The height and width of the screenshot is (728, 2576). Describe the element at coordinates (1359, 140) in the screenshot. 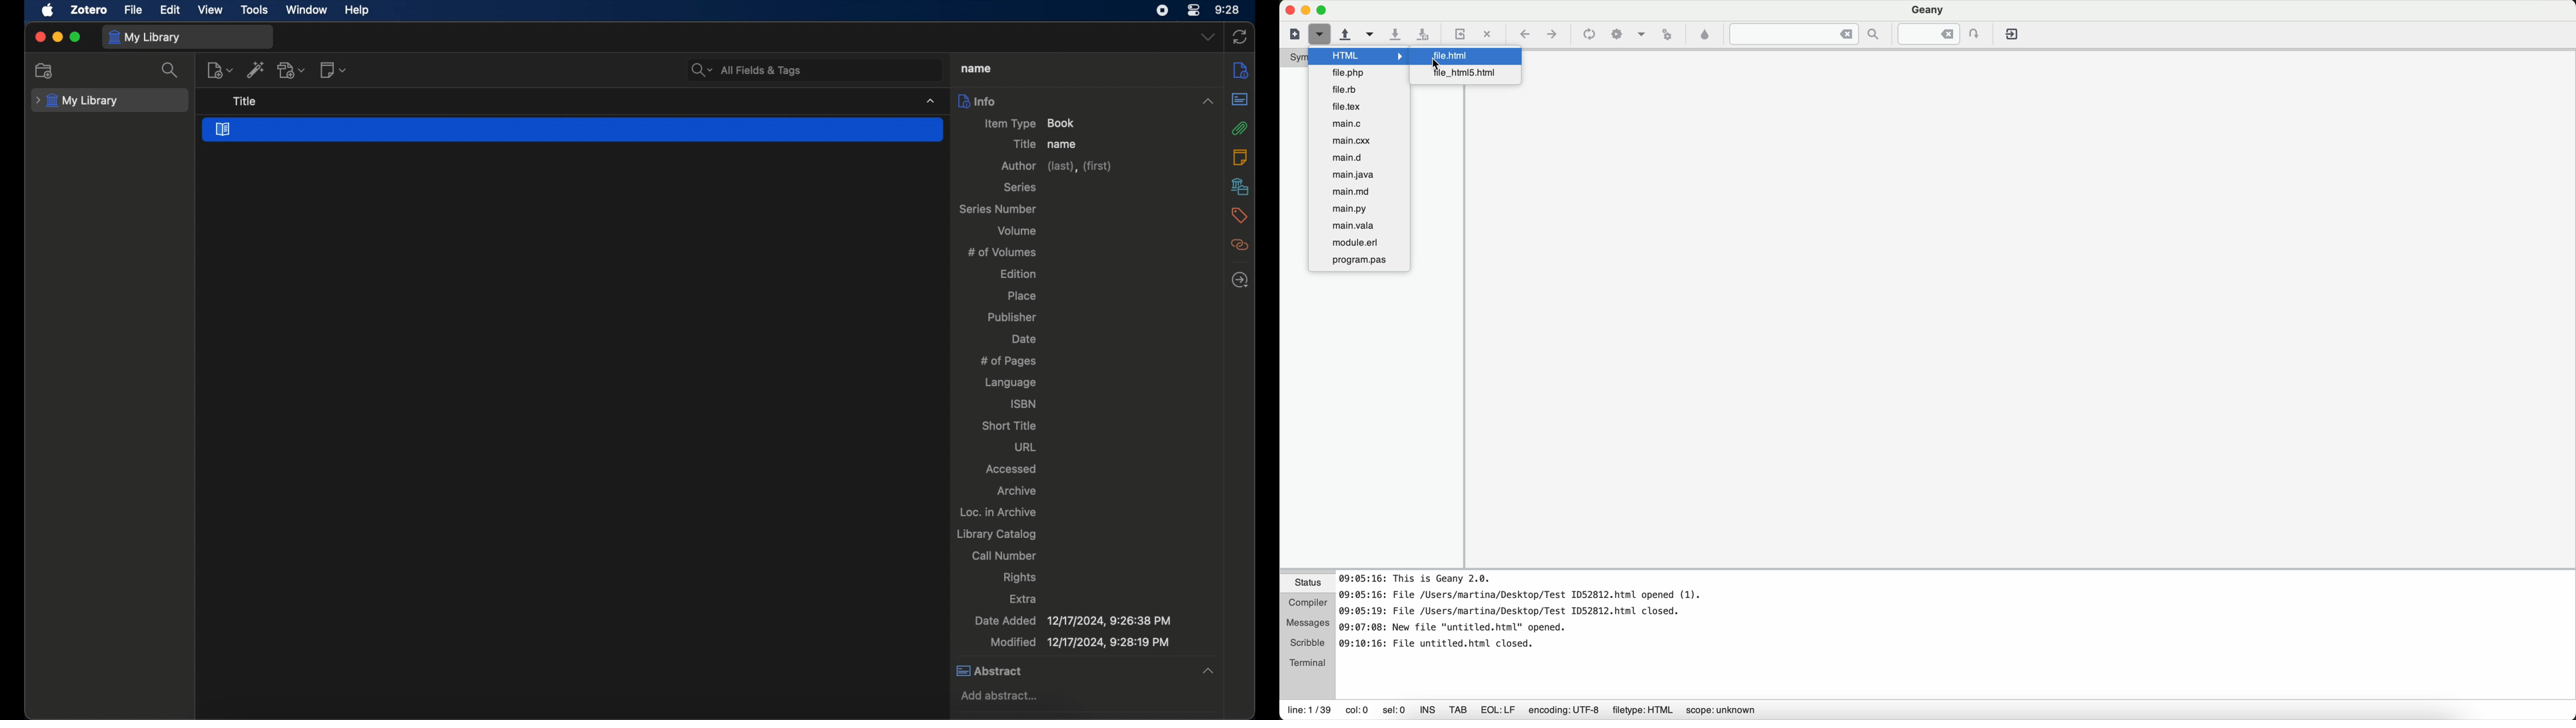

I see `main.cxx` at that location.